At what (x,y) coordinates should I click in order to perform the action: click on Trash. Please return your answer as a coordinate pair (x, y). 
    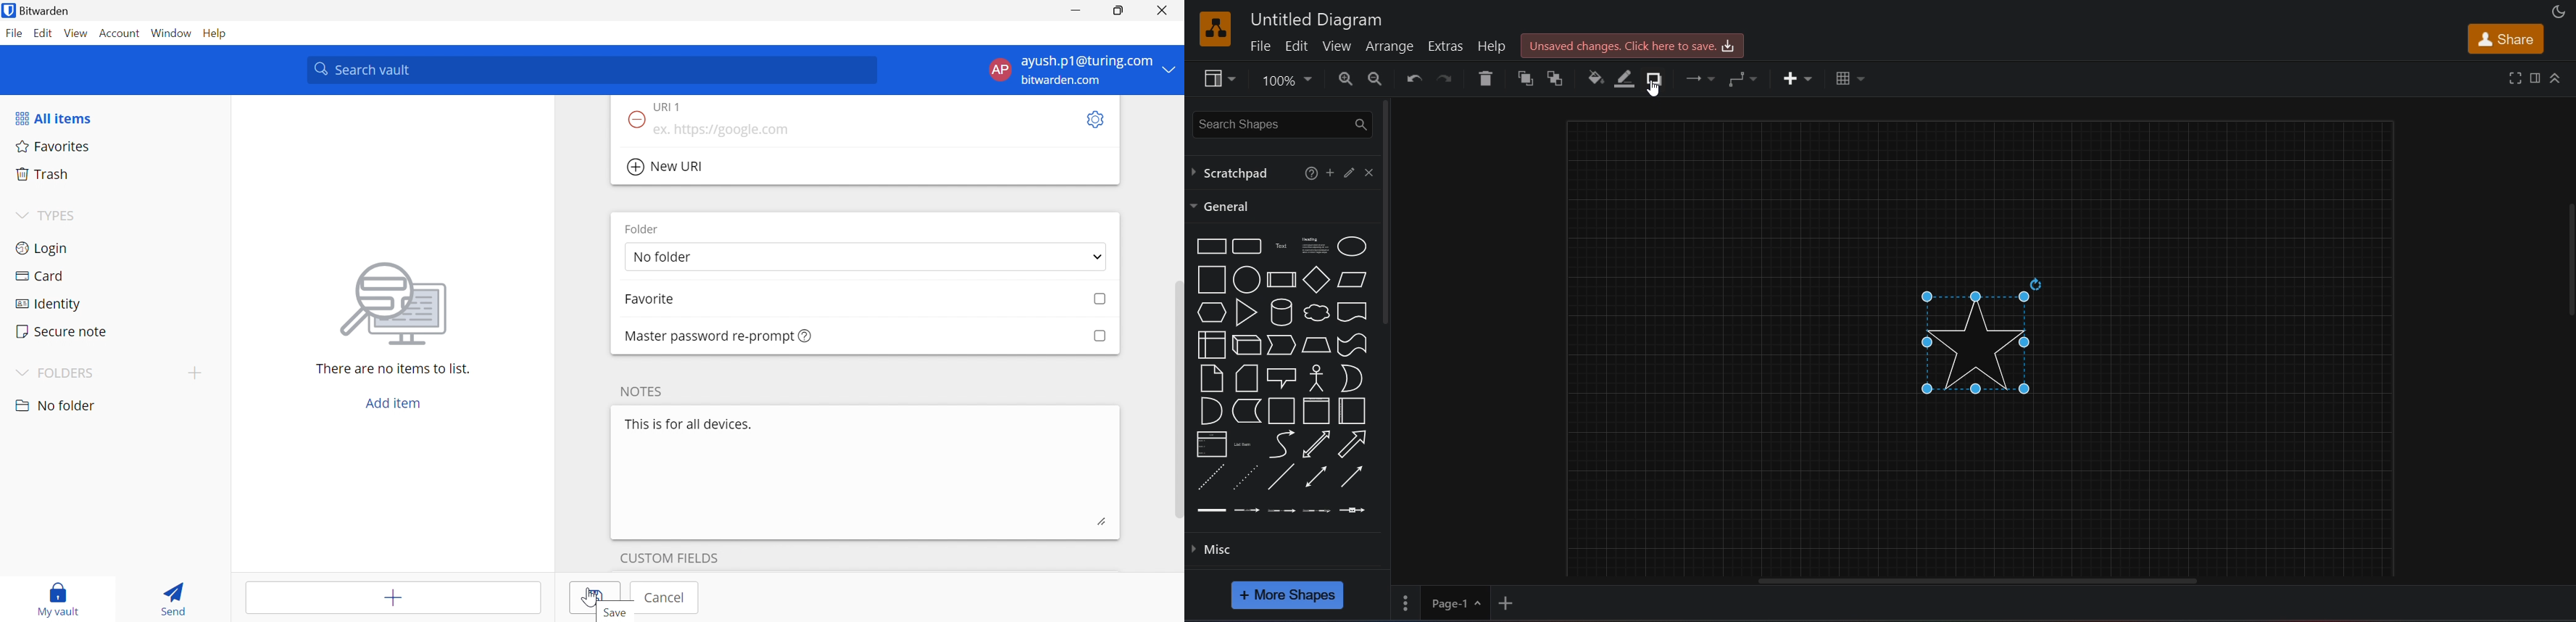
    Looking at the image, I should click on (43, 172).